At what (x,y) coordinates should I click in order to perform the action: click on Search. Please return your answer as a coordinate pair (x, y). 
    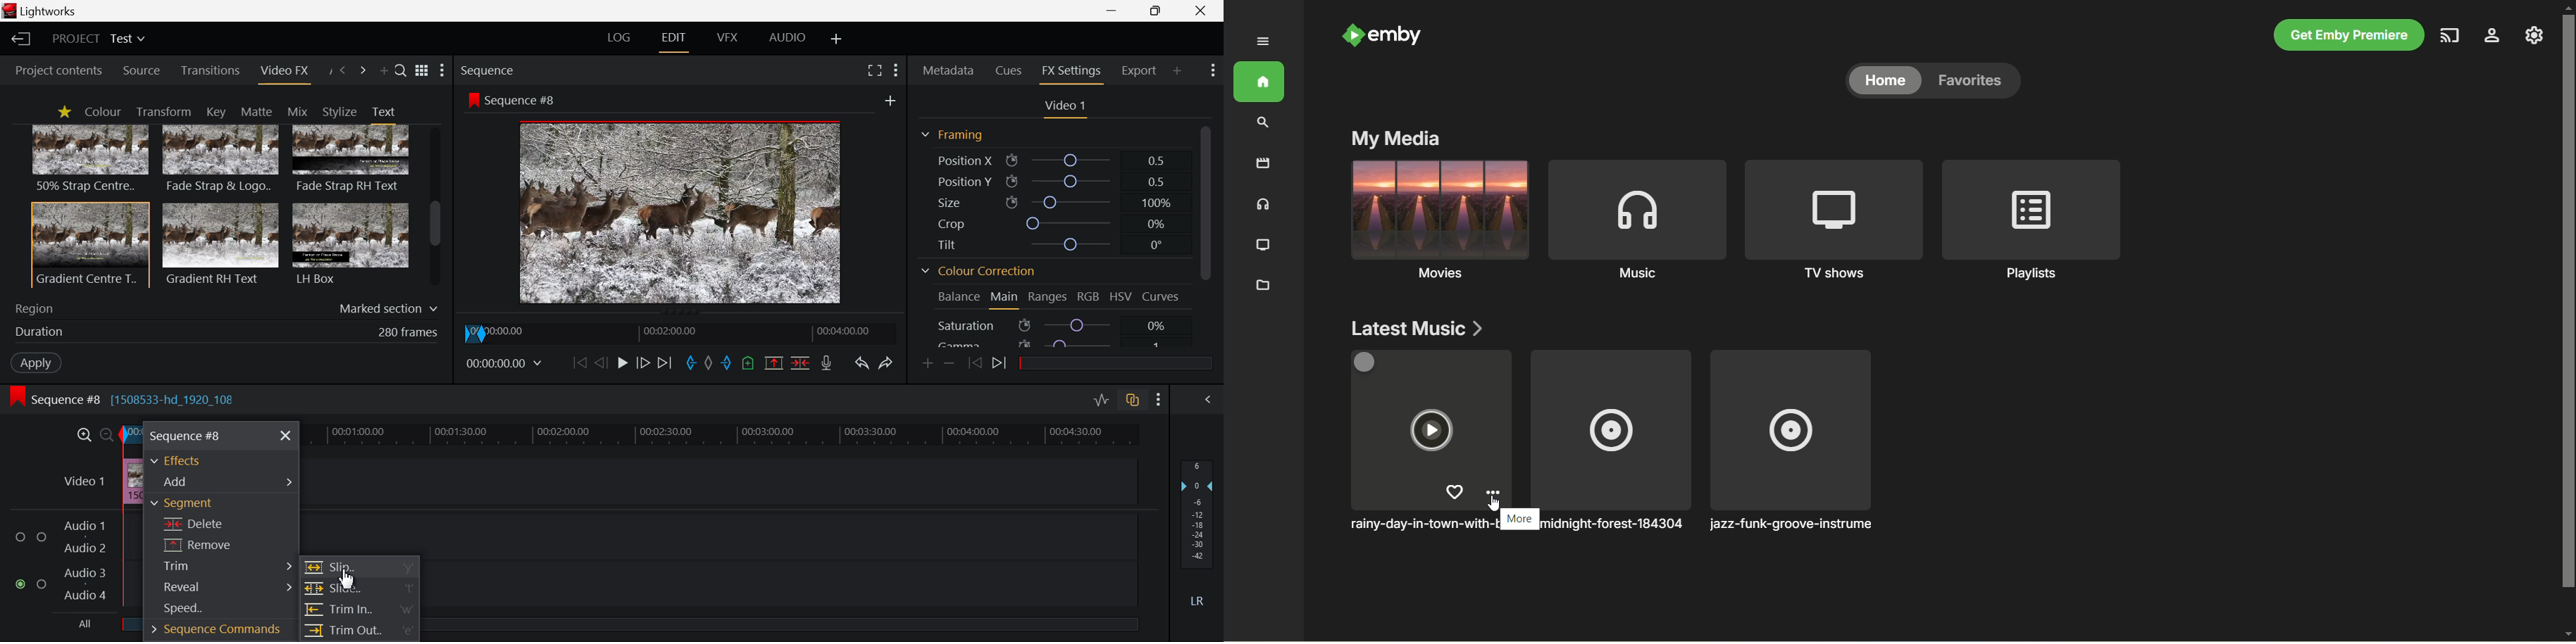
    Looking at the image, I should click on (401, 72).